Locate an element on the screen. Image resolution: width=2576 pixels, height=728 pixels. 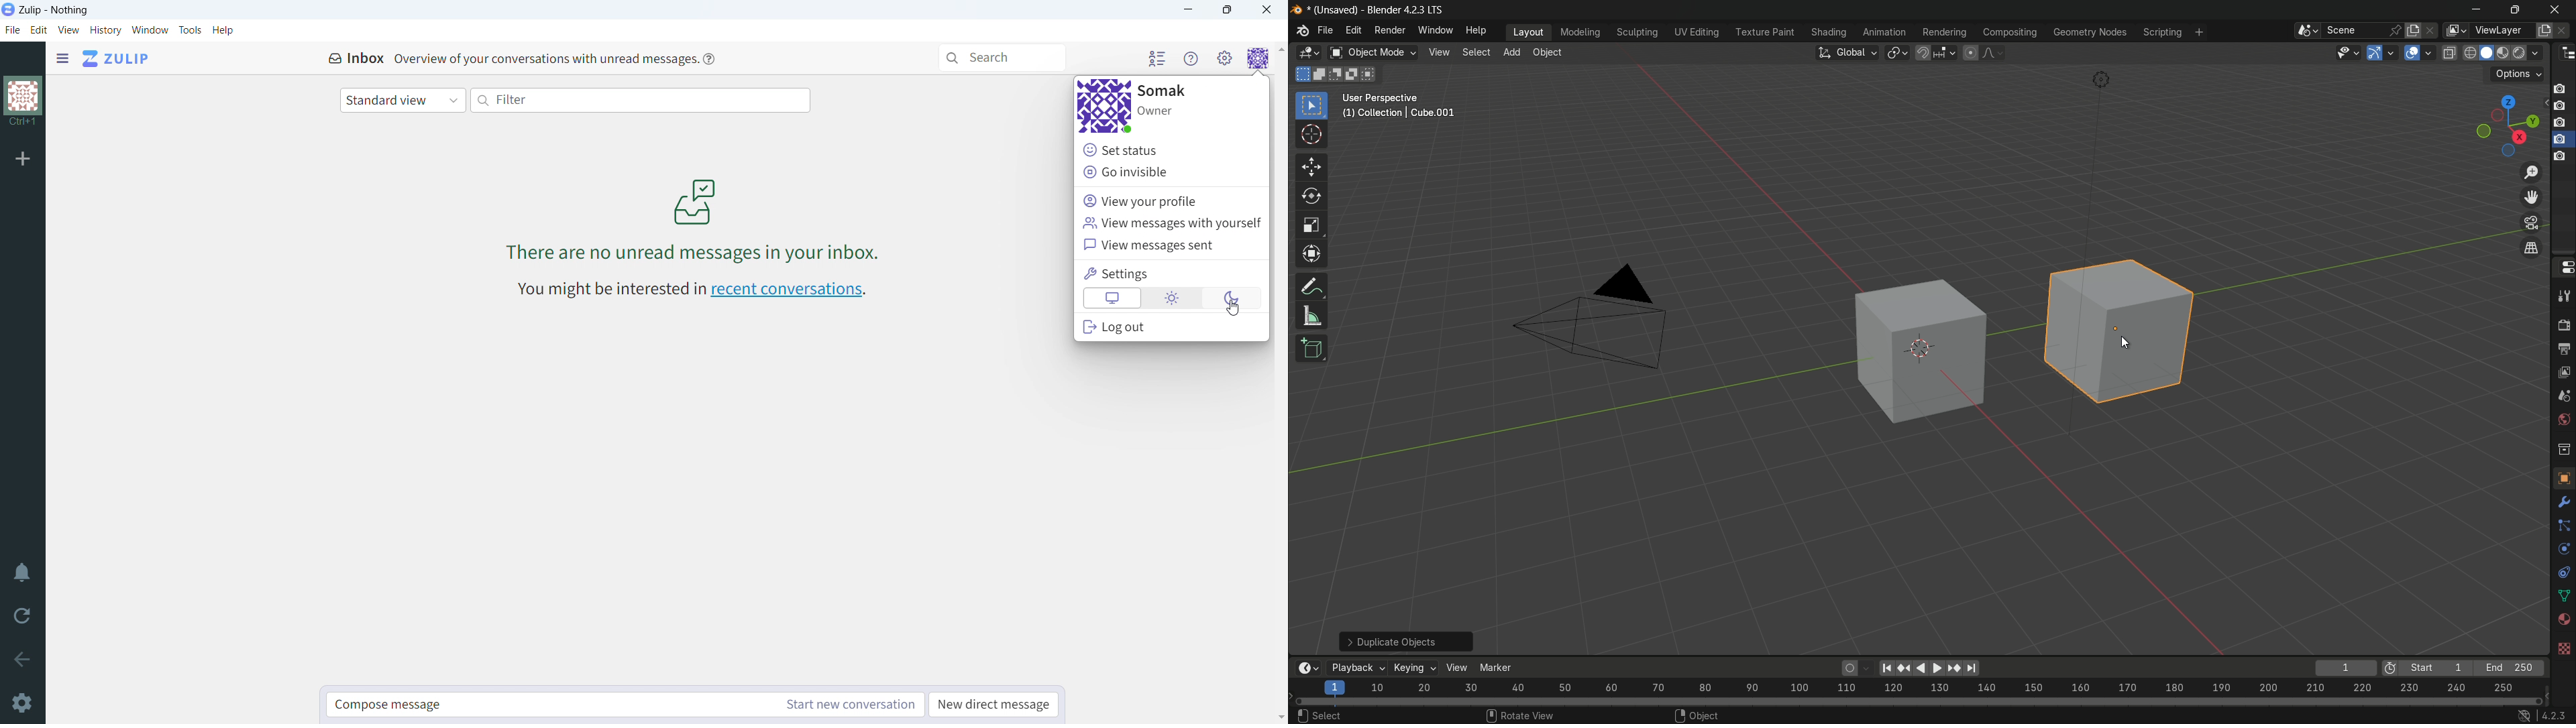
start new conversation is located at coordinates (847, 705).